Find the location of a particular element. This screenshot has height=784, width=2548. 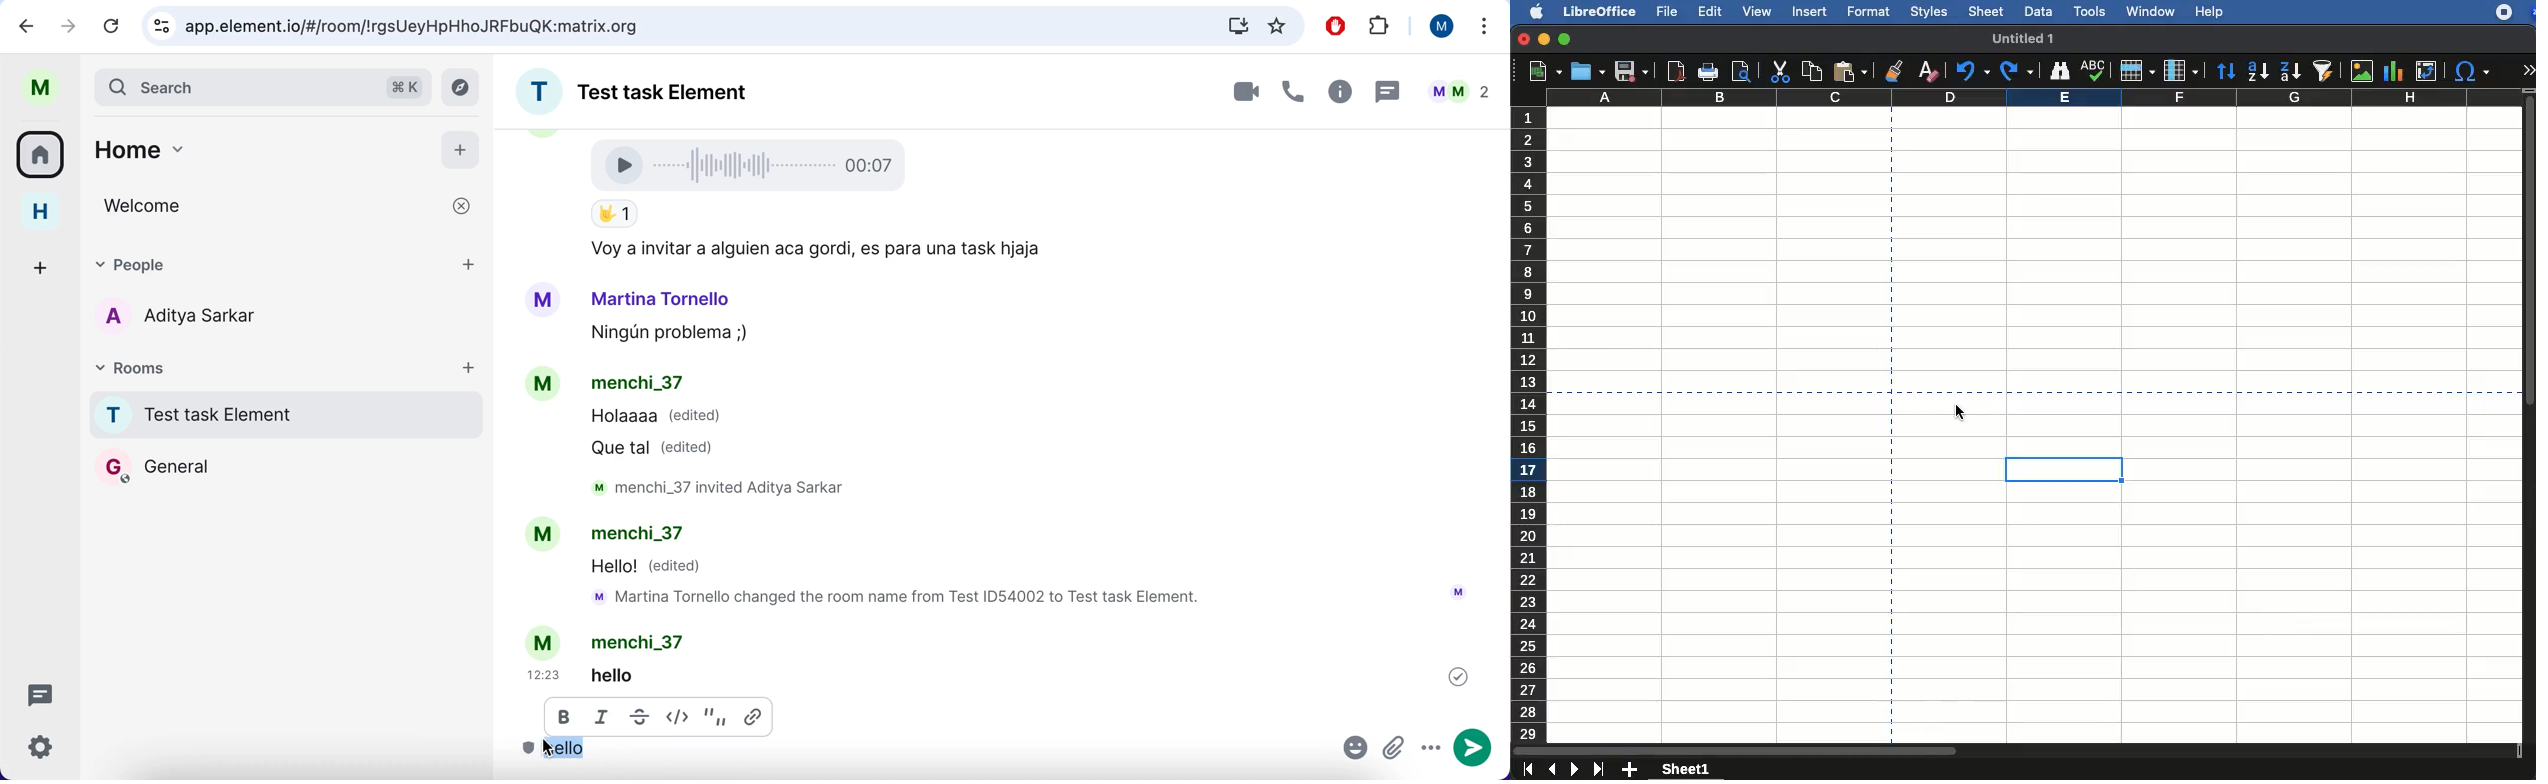

attachment is located at coordinates (1395, 749).